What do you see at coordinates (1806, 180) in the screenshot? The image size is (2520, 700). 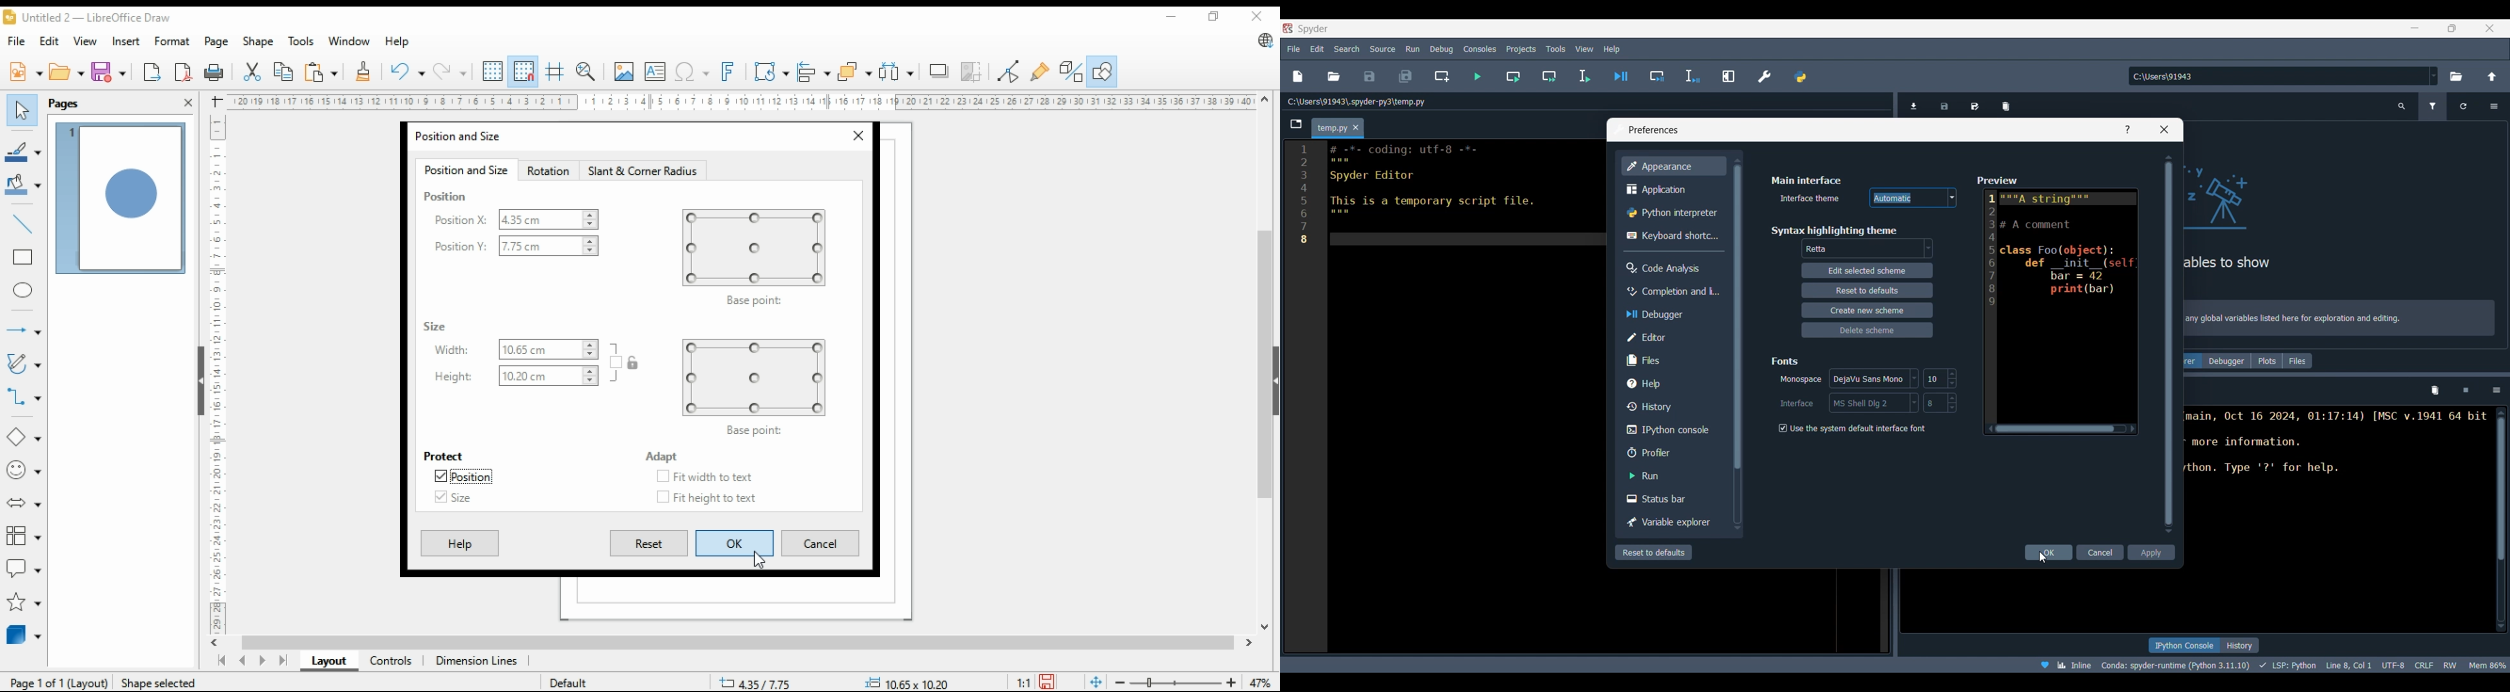 I see `Section title` at bounding box center [1806, 180].